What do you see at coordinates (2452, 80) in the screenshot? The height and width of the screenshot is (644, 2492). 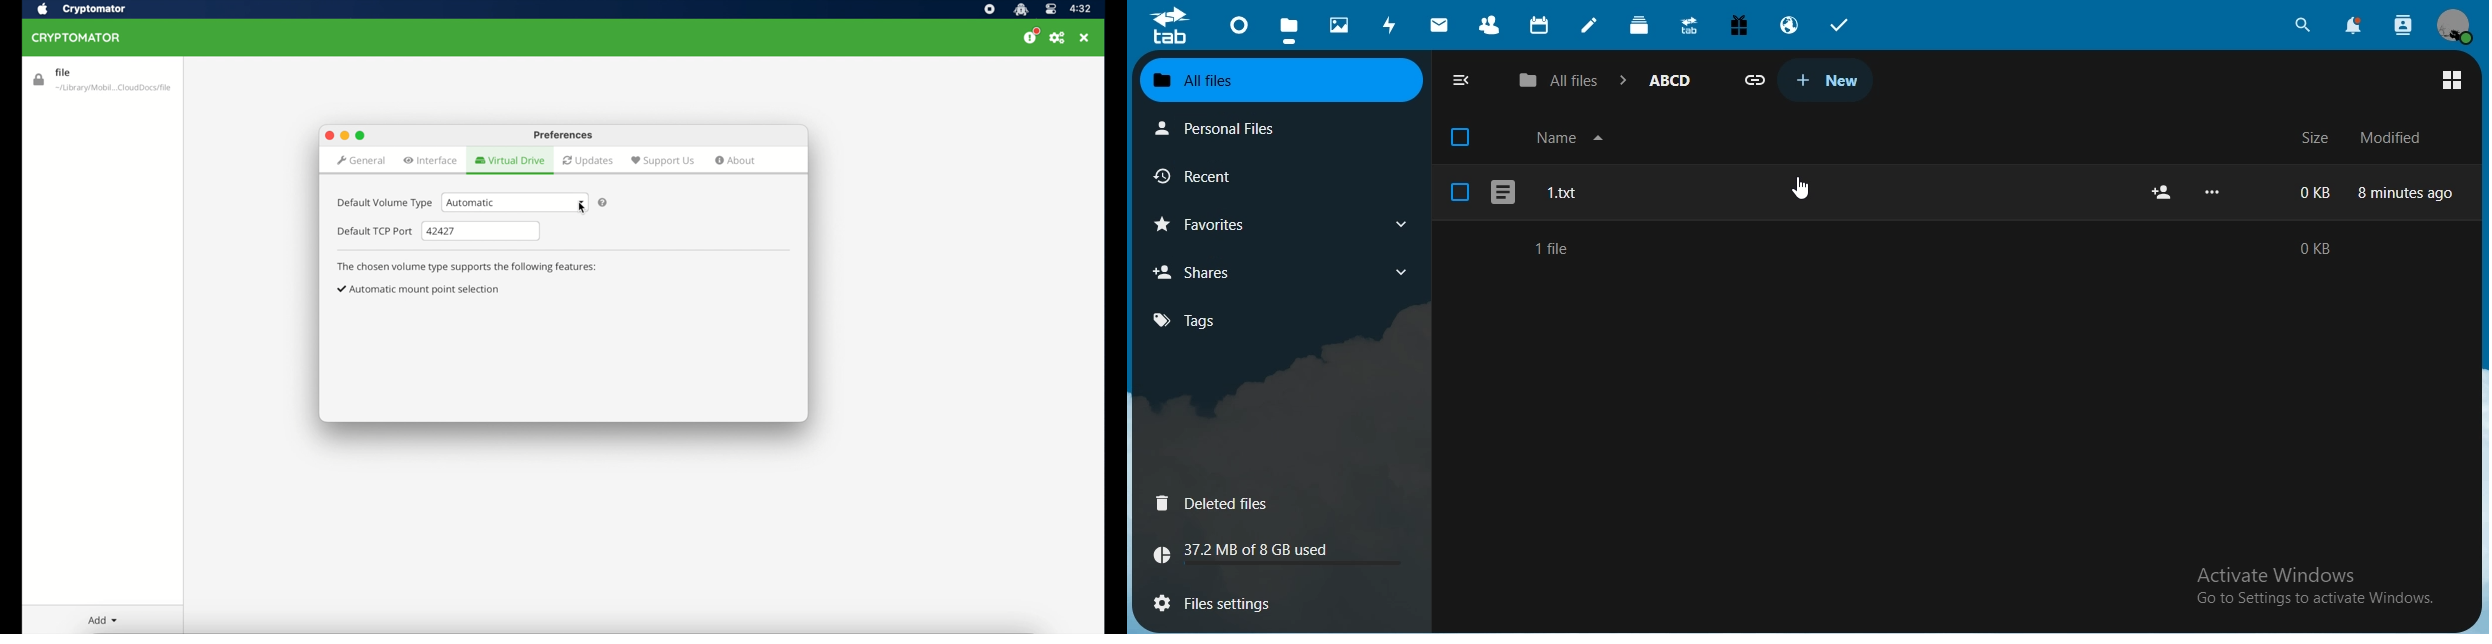 I see `view` at bounding box center [2452, 80].